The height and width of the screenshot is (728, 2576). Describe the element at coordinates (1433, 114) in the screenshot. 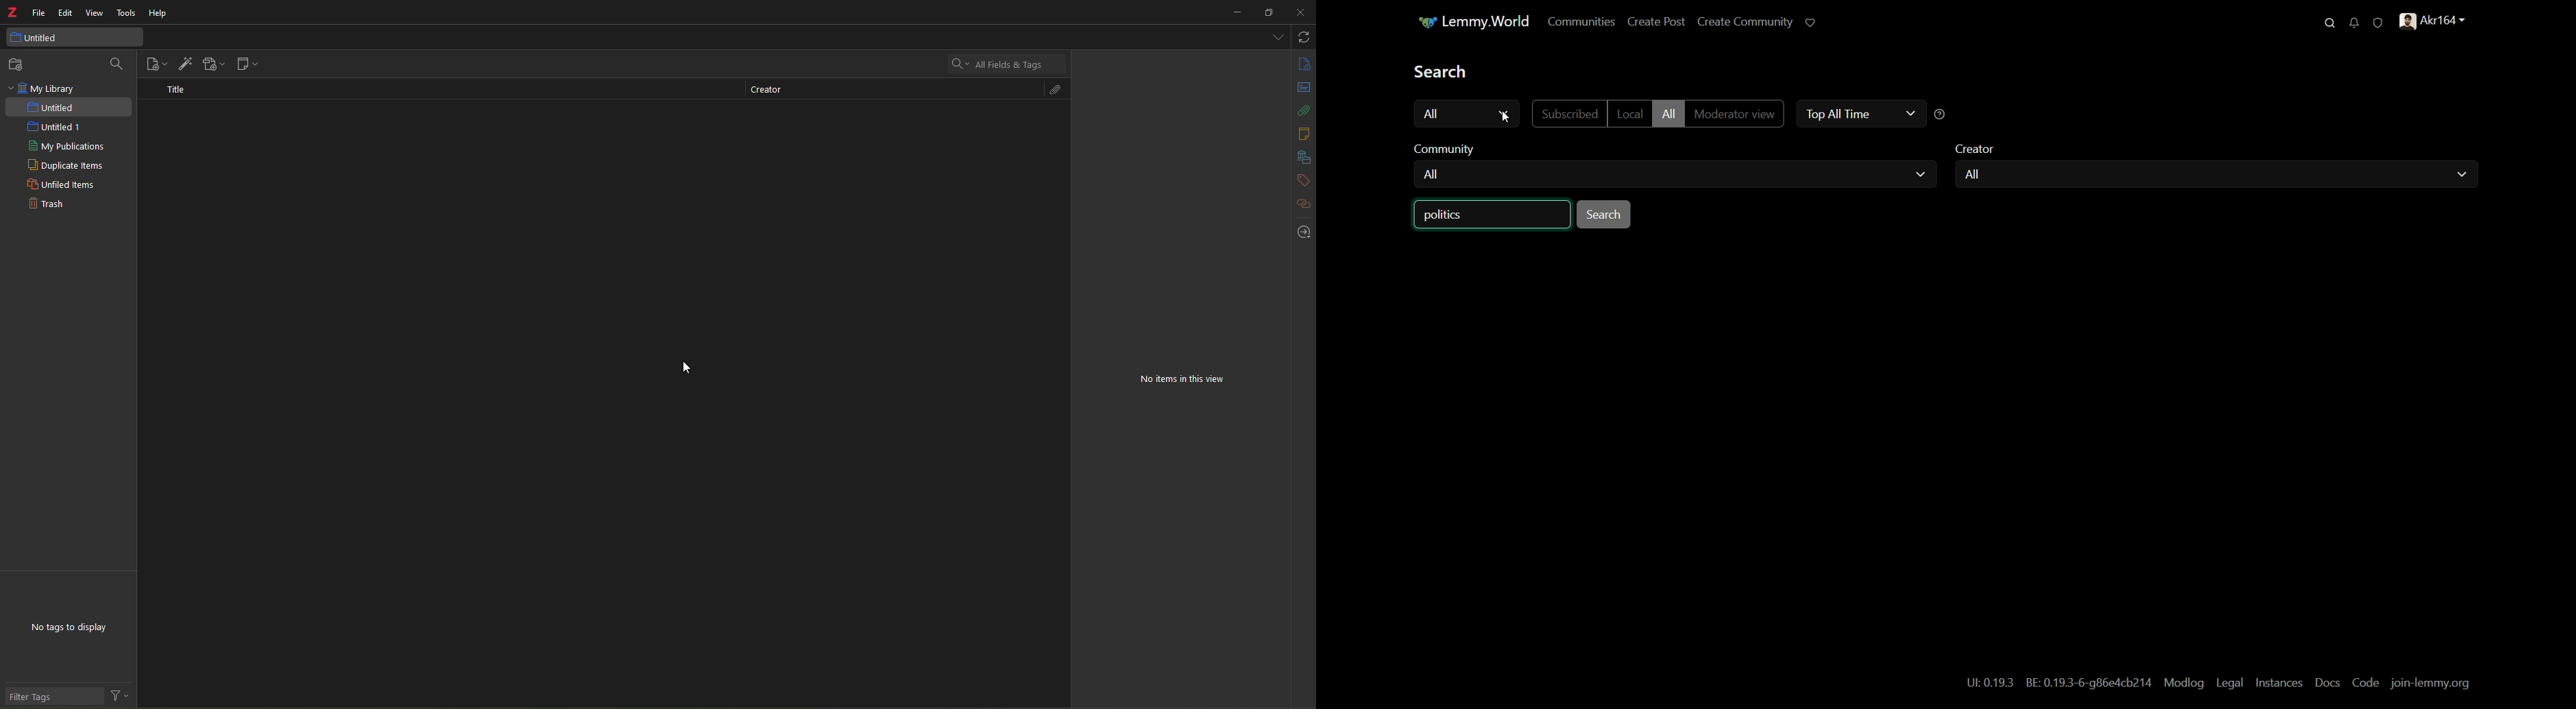

I see `all` at that location.